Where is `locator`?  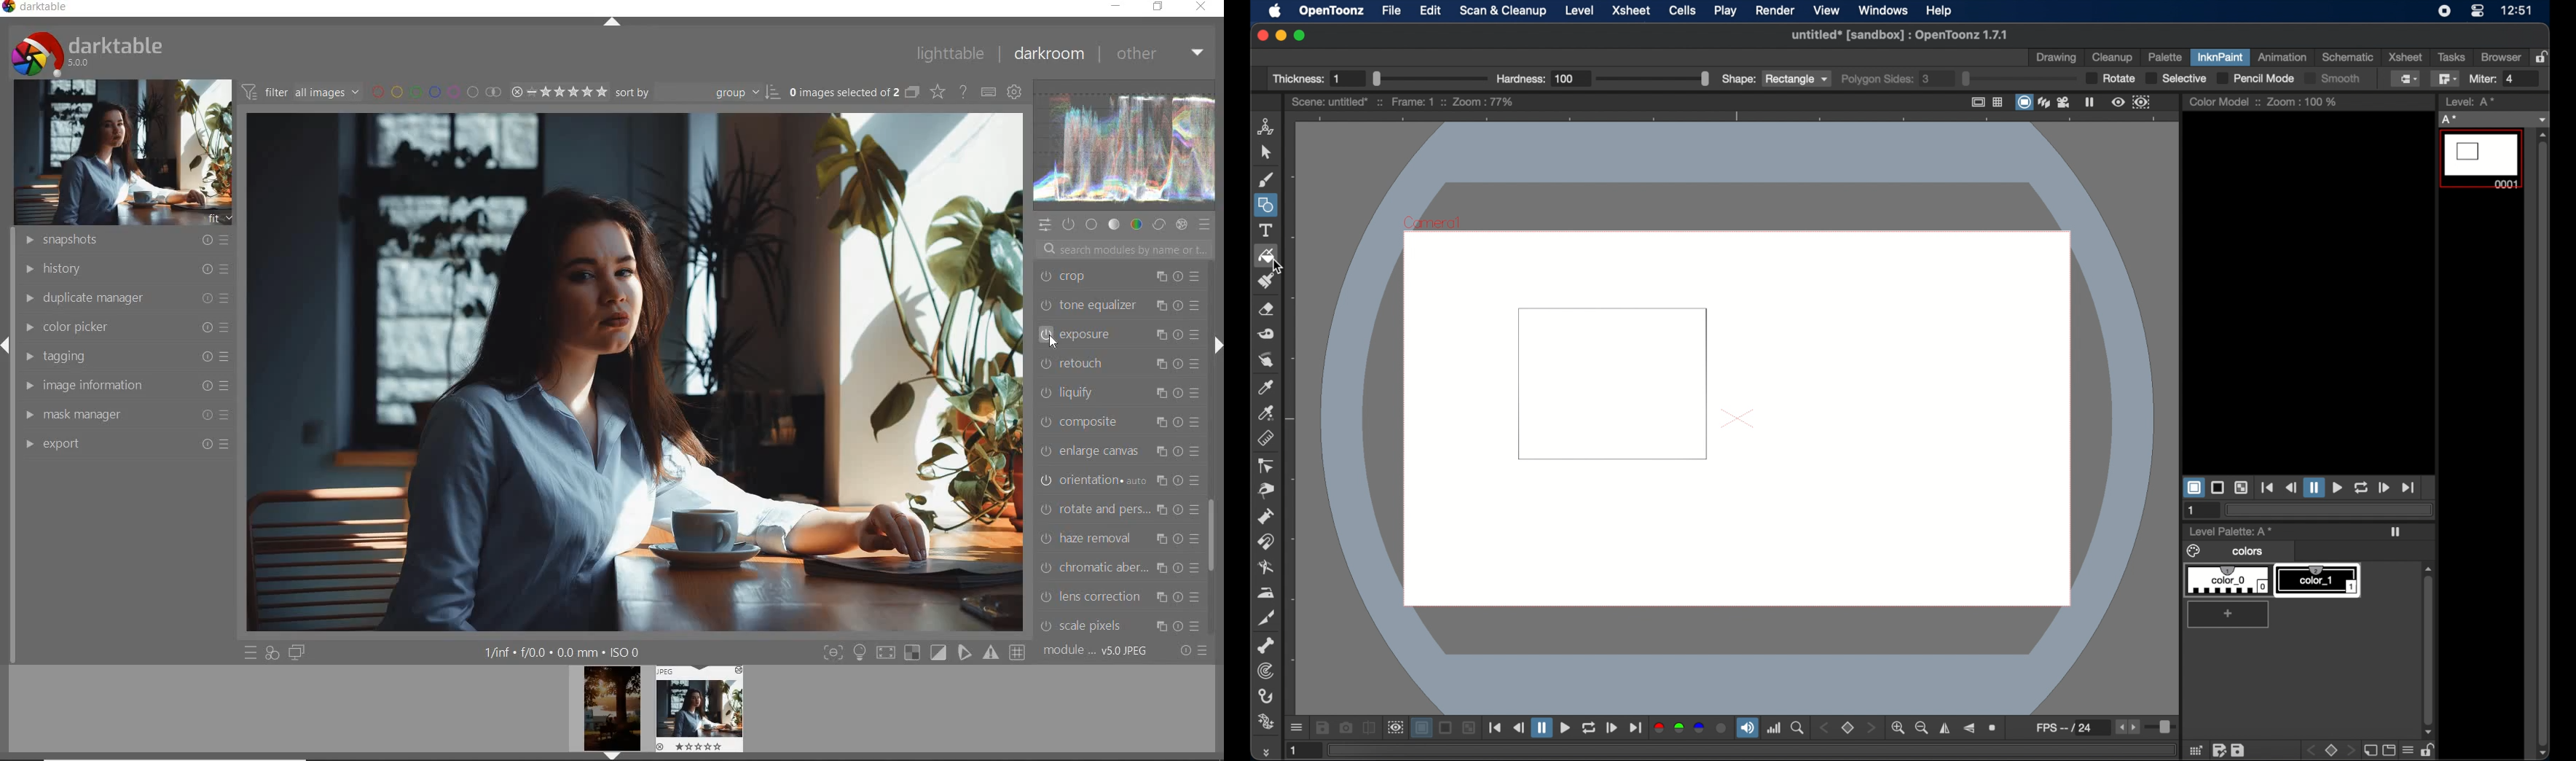
locator is located at coordinates (1797, 728).